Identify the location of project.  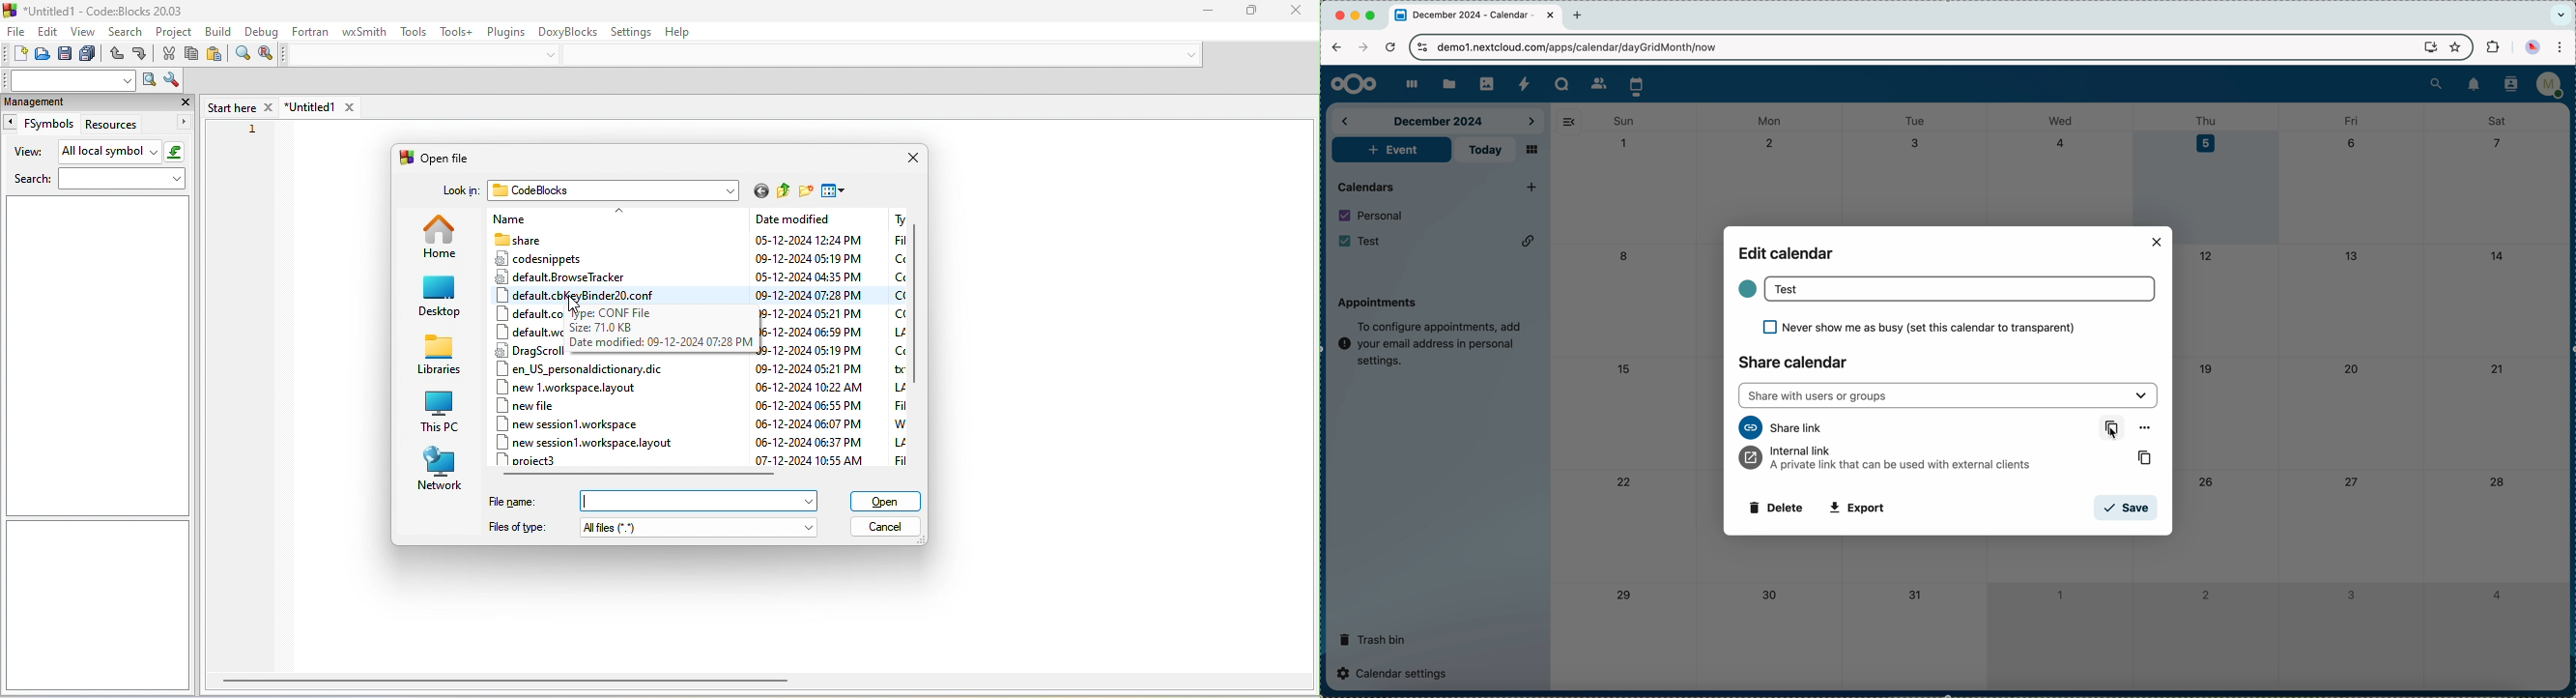
(172, 30).